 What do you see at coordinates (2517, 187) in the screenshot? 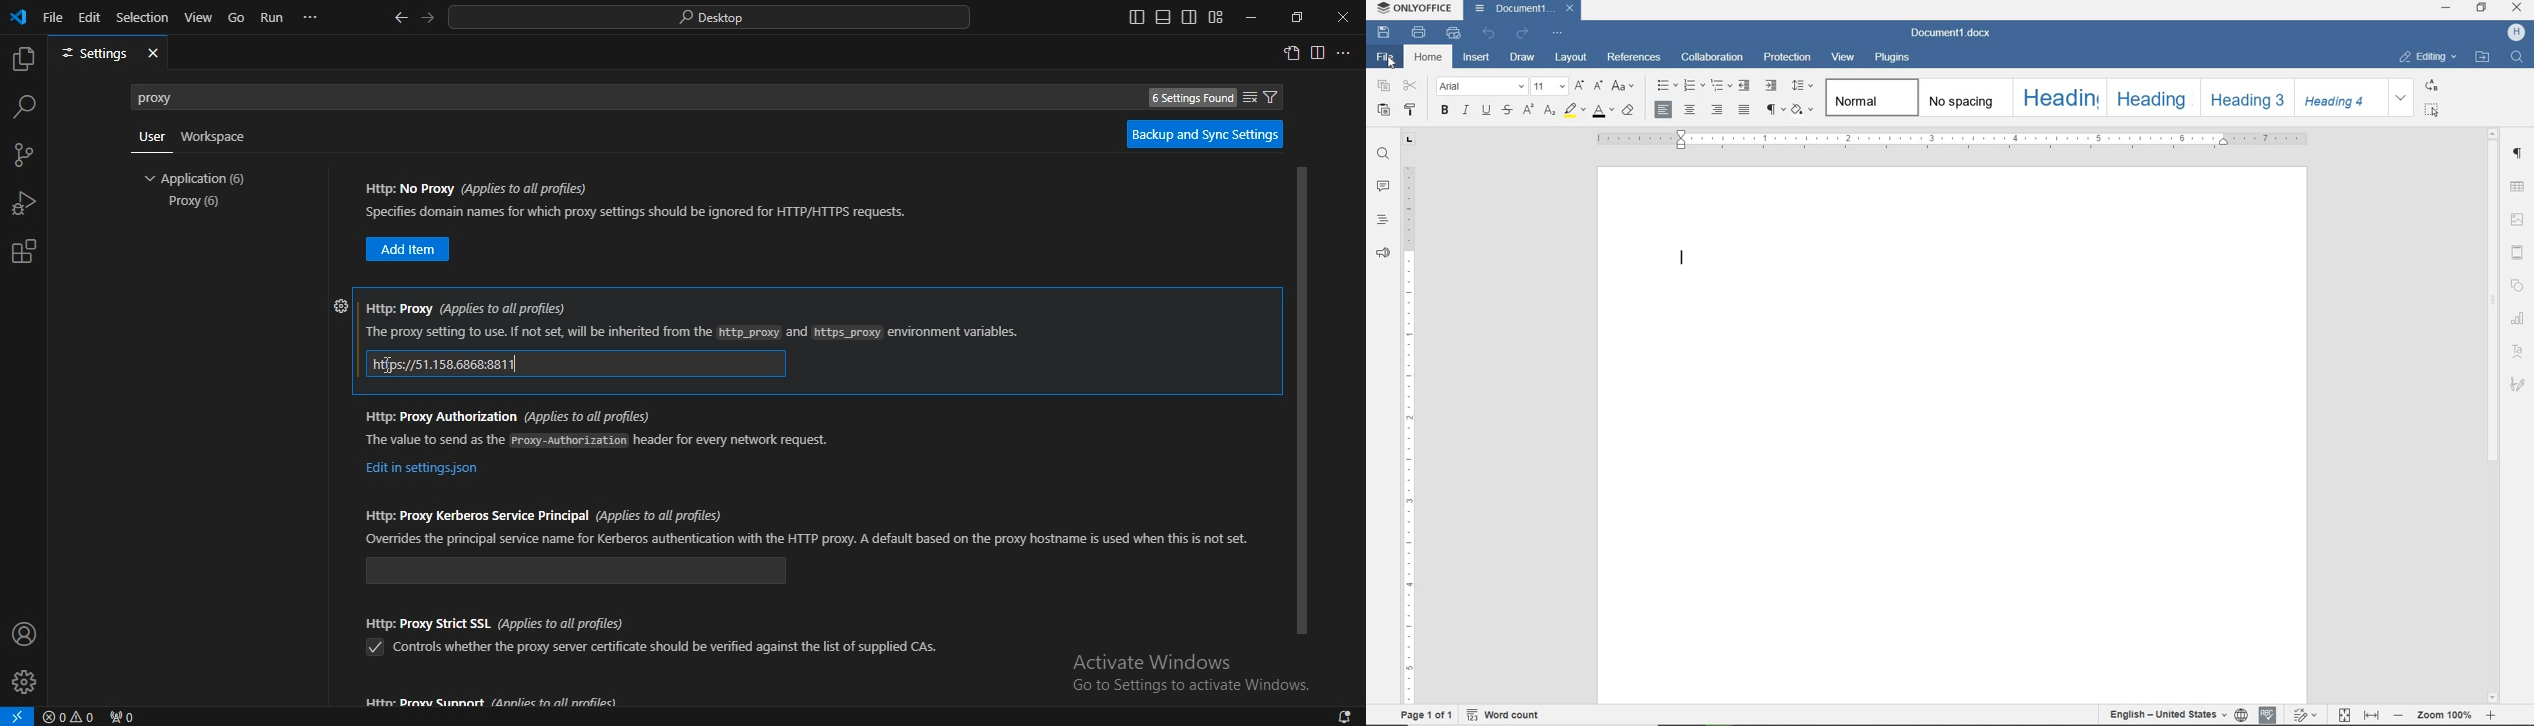
I see `table` at bounding box center [2517, 187].